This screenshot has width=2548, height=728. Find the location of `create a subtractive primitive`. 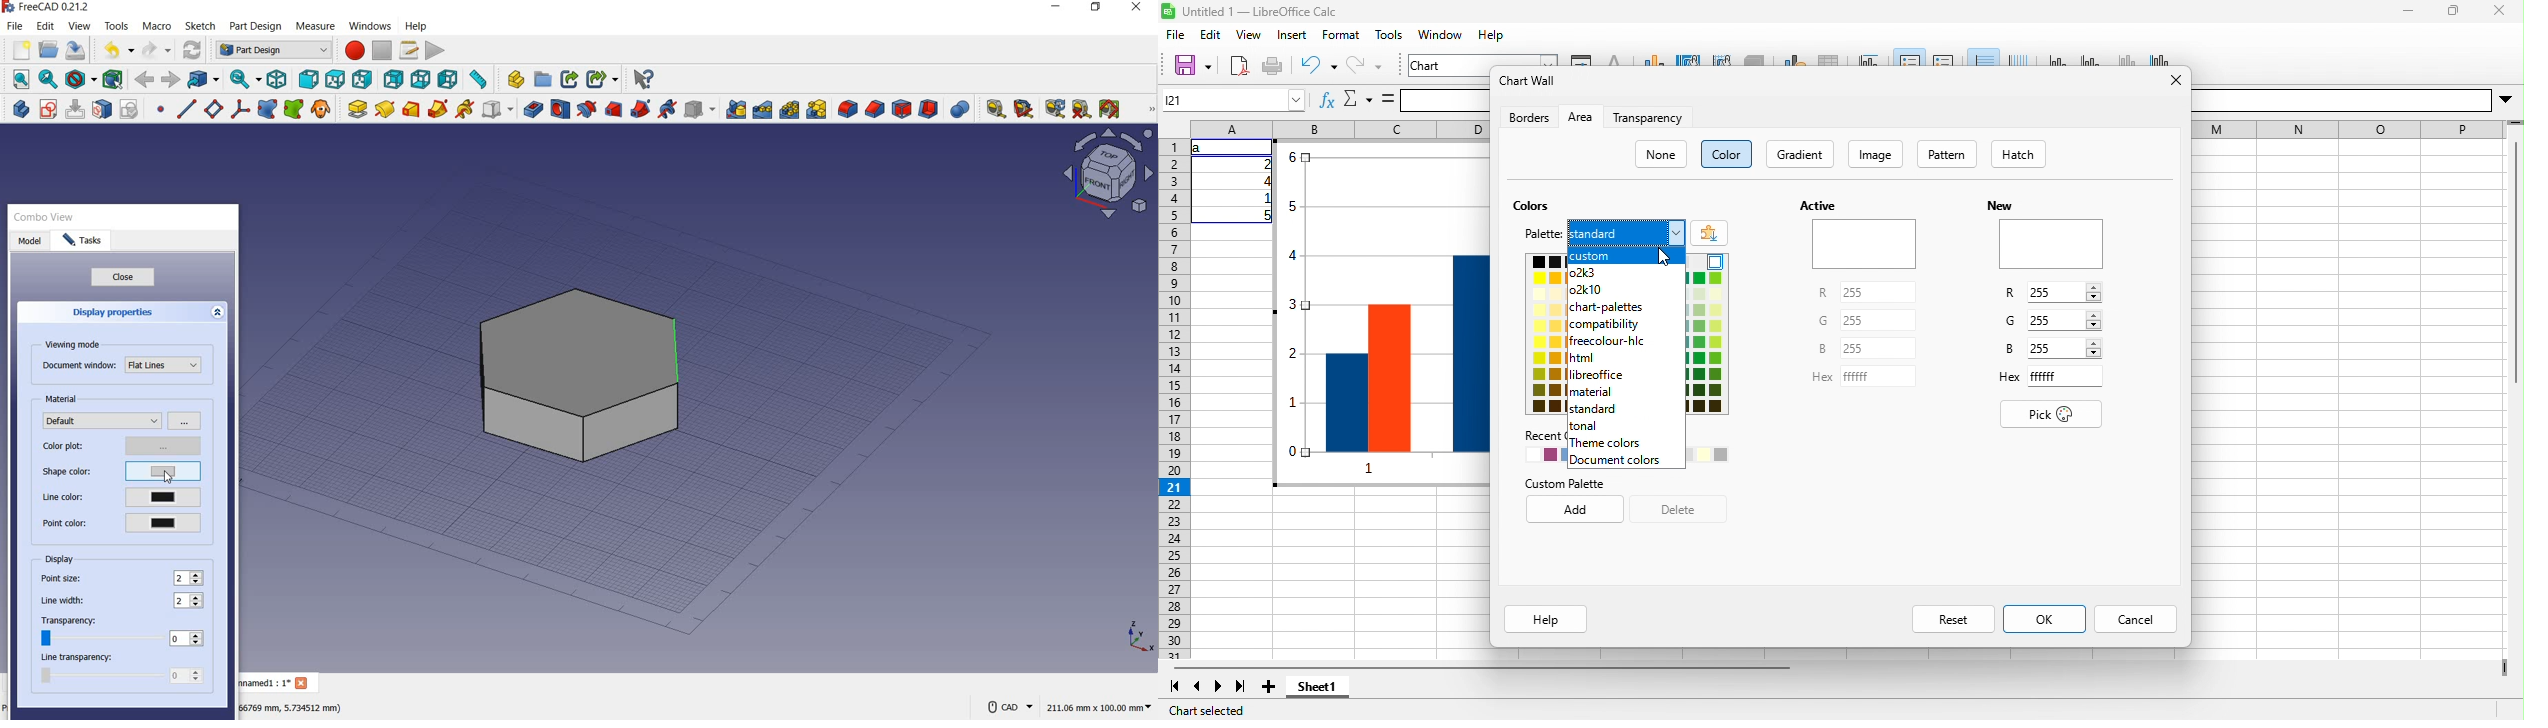

create a subtractive primitive is located at coordinates (700, 109).